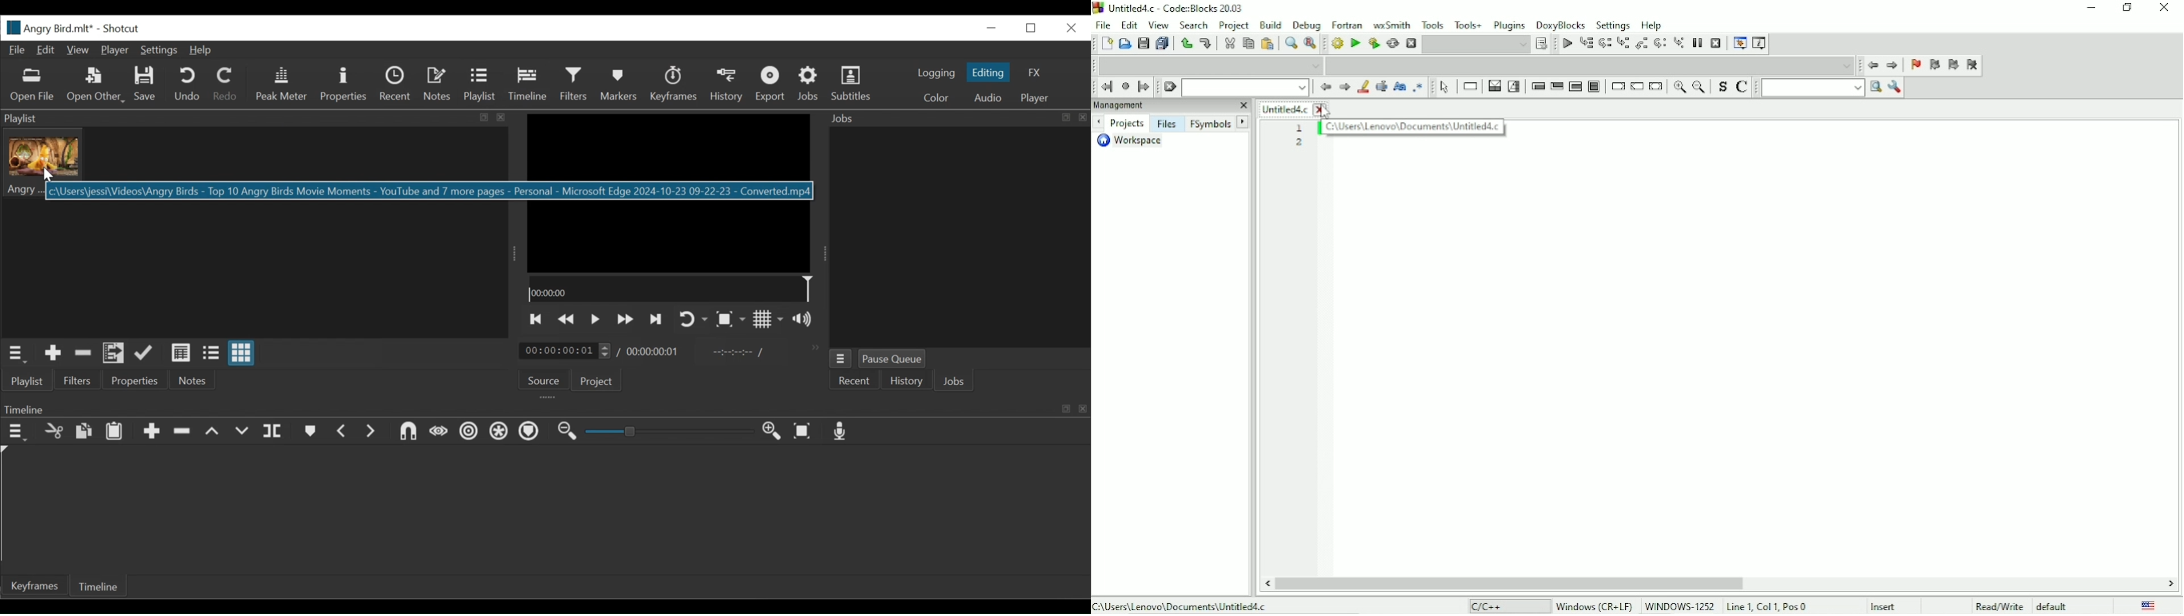 The width and height of the screenshot is (2184, 616). Describe the element at coordinates (1168, 124) in the screenshot. I see `Files` at that location.